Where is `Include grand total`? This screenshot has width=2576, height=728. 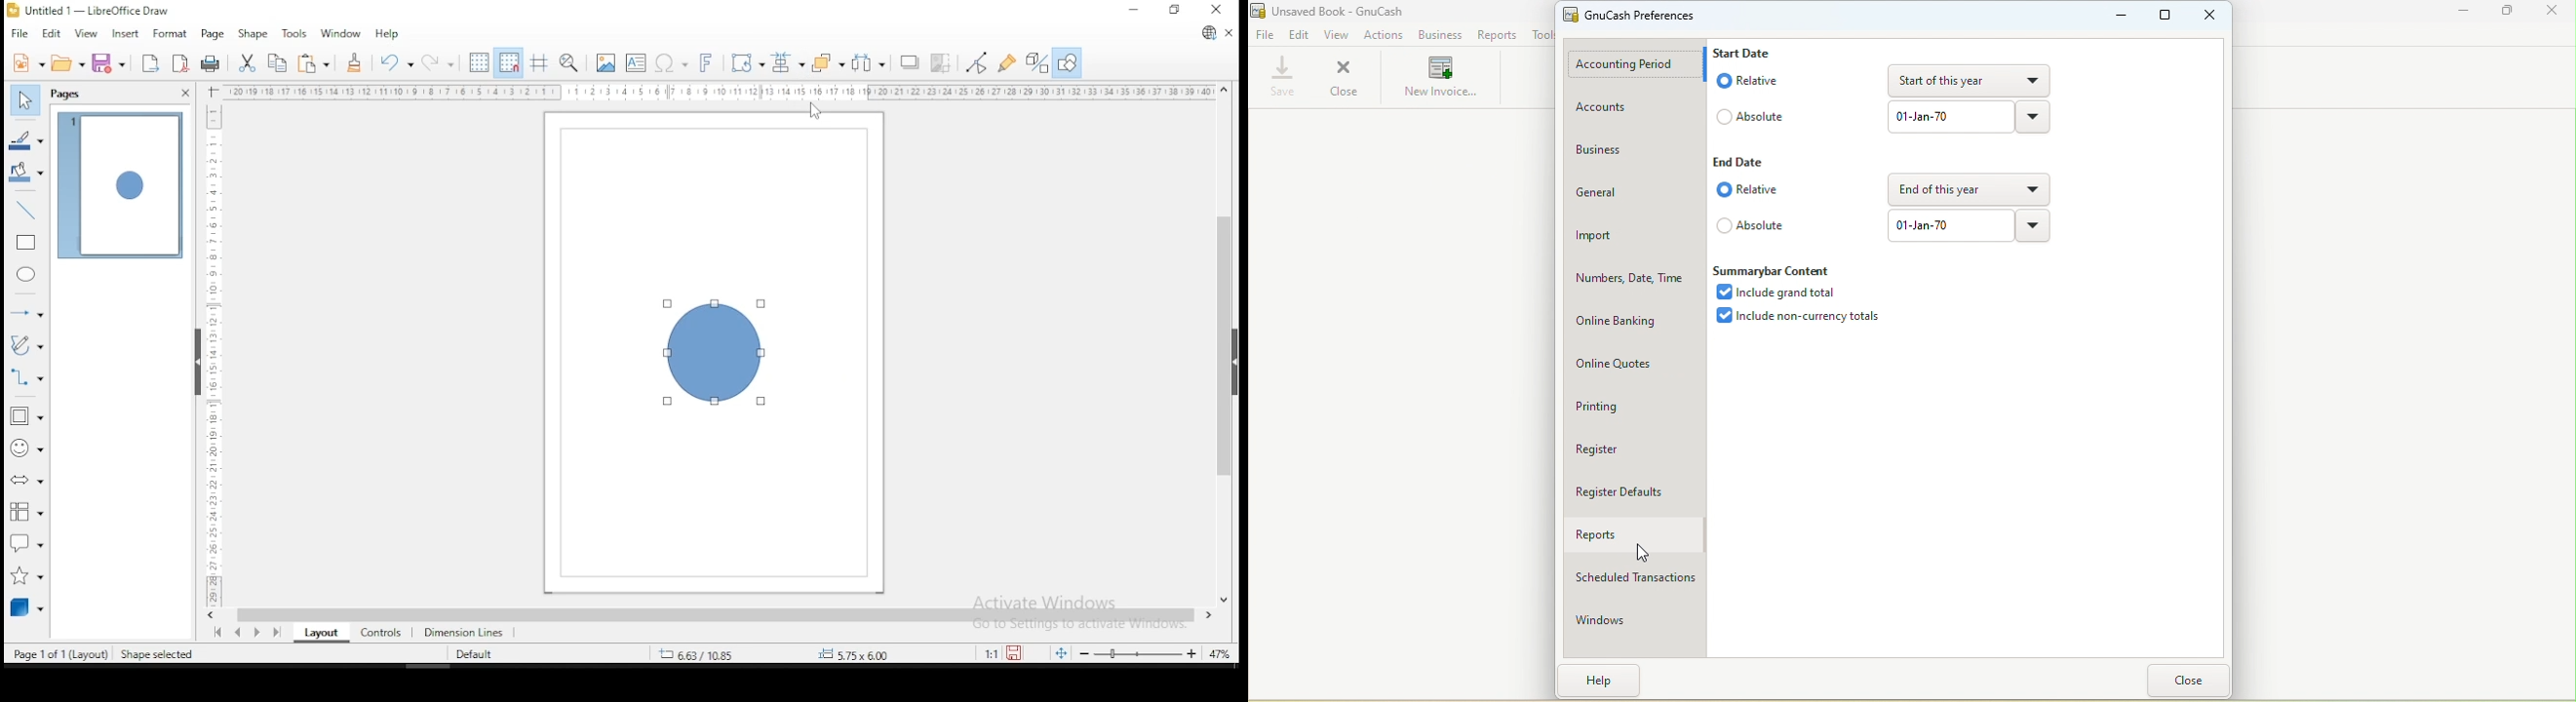
Include grand total is located at coordinates (1788, 292).